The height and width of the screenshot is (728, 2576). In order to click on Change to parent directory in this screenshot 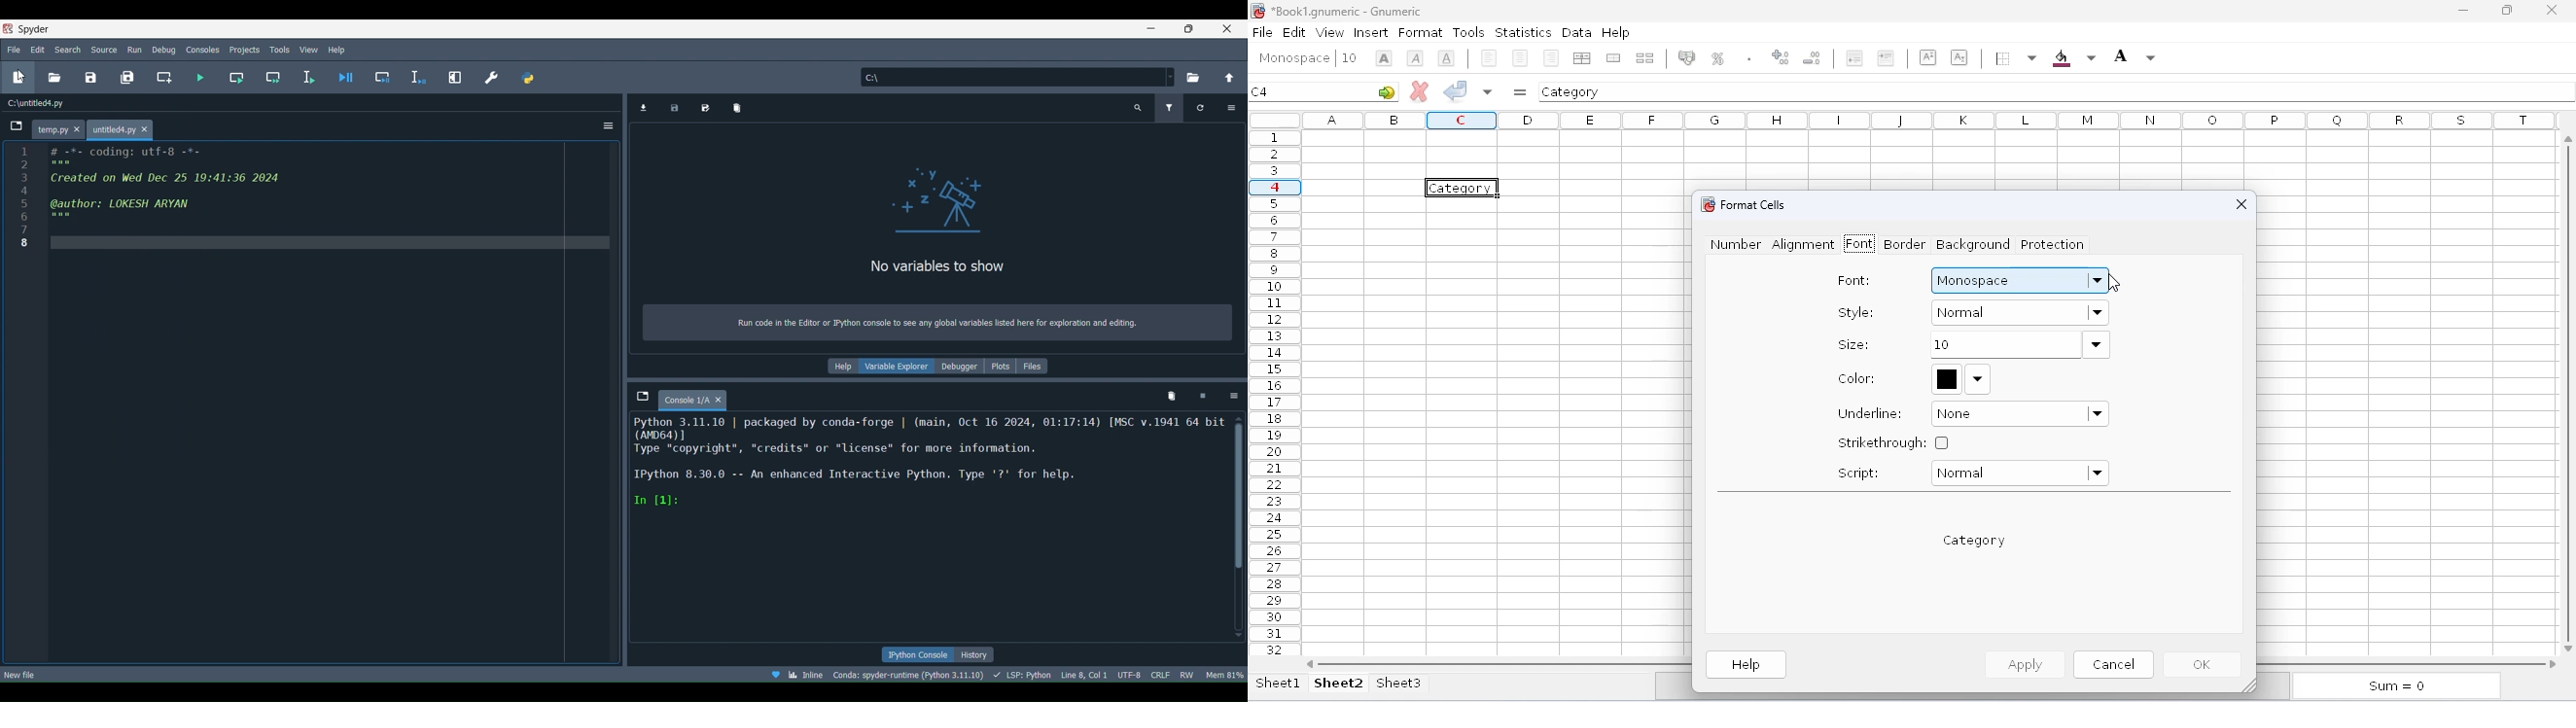, I will do `click(1225, 79)`.